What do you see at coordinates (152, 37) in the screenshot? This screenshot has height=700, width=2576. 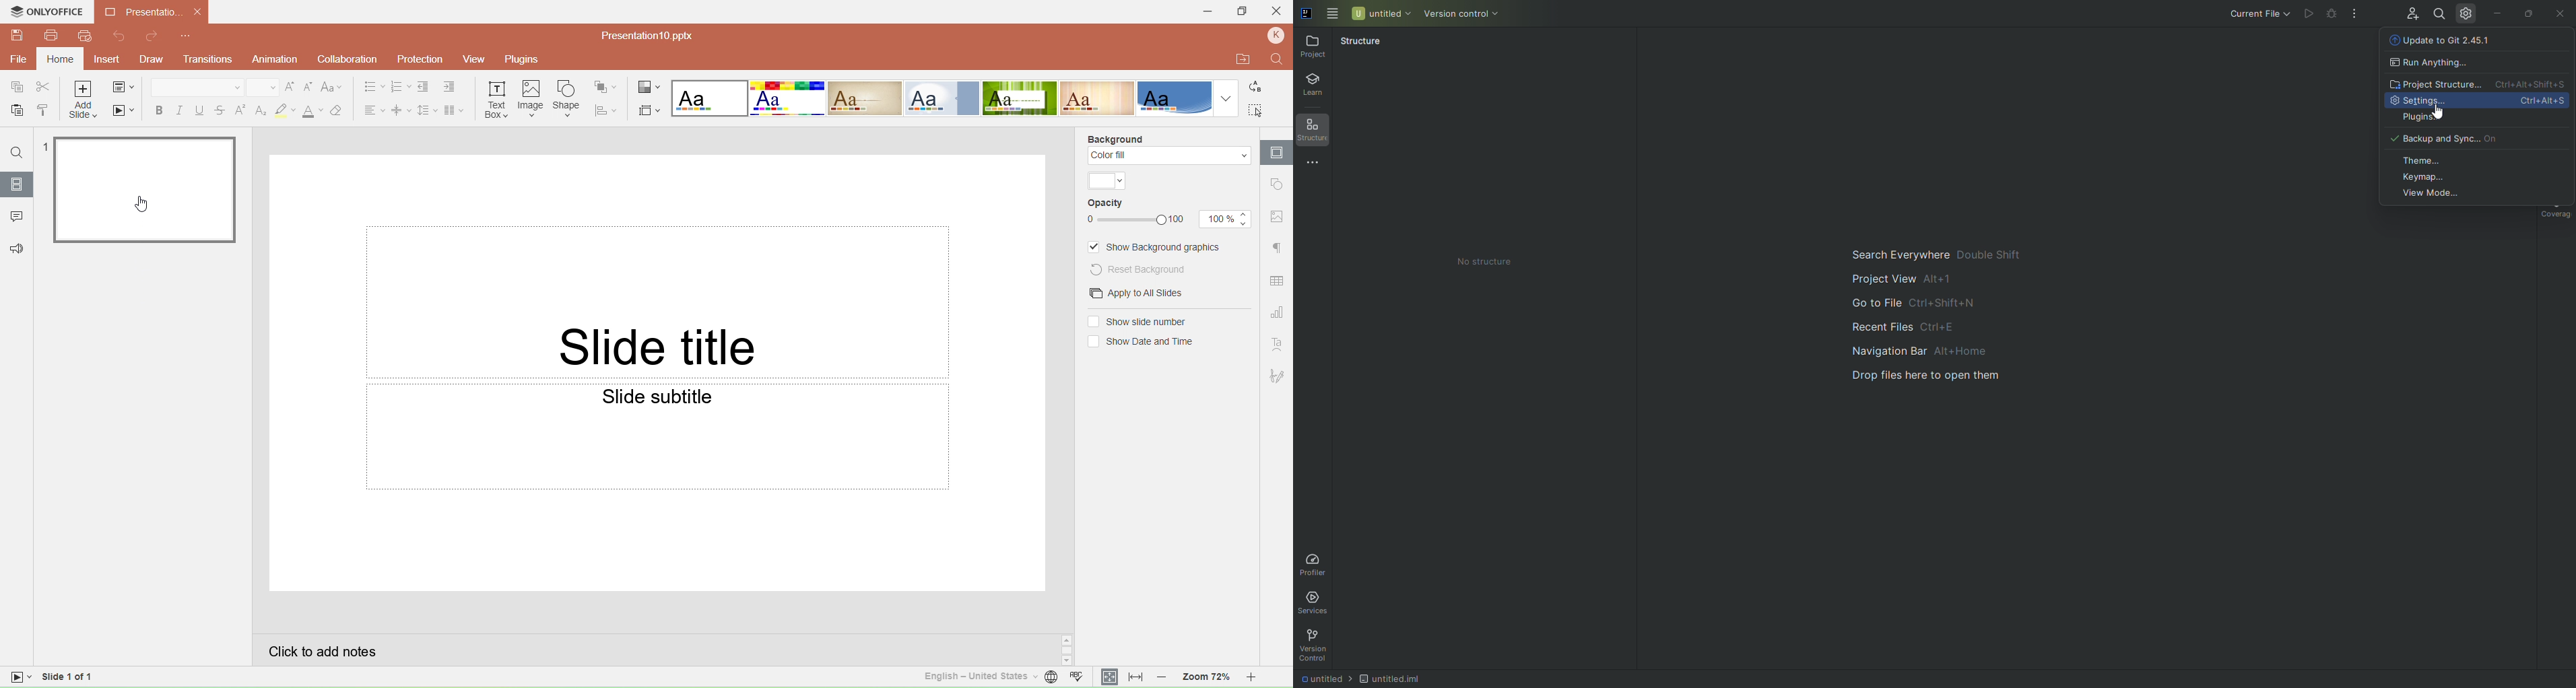 I see `Redo` at bounding box center [152, 37].